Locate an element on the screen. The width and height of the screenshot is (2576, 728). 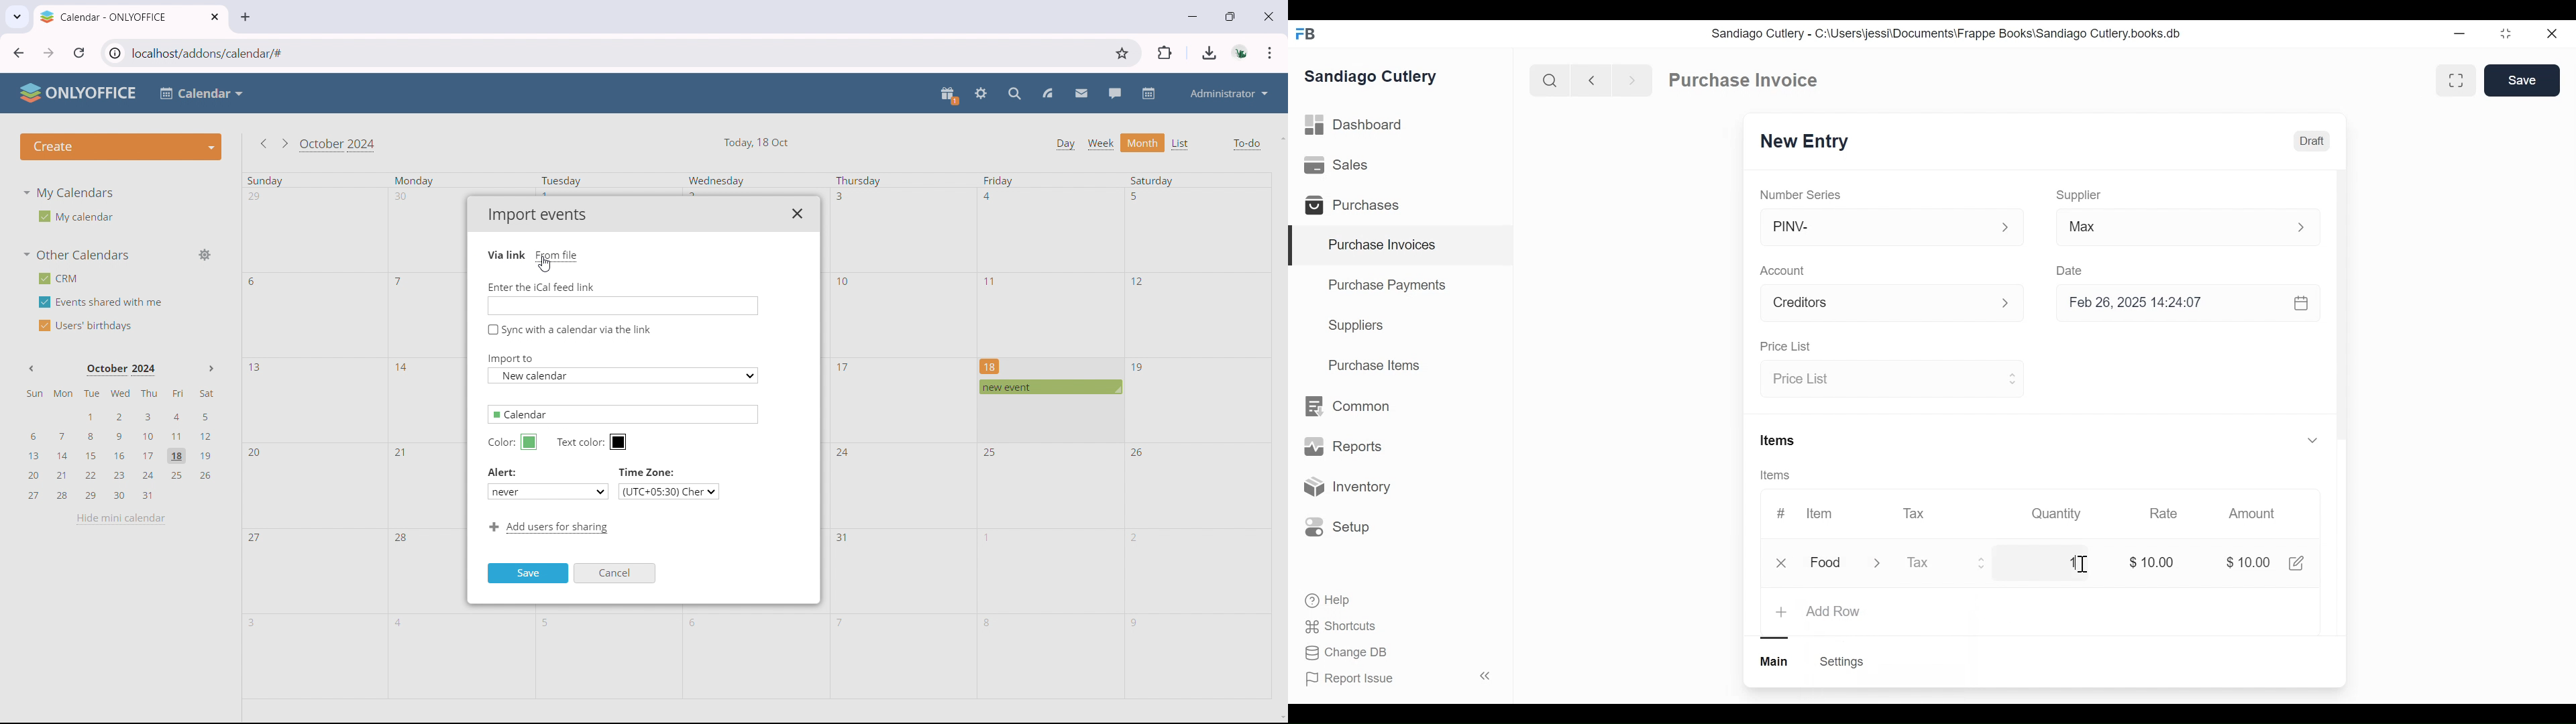
Purchase Items is located at coordinates (1375, 367).